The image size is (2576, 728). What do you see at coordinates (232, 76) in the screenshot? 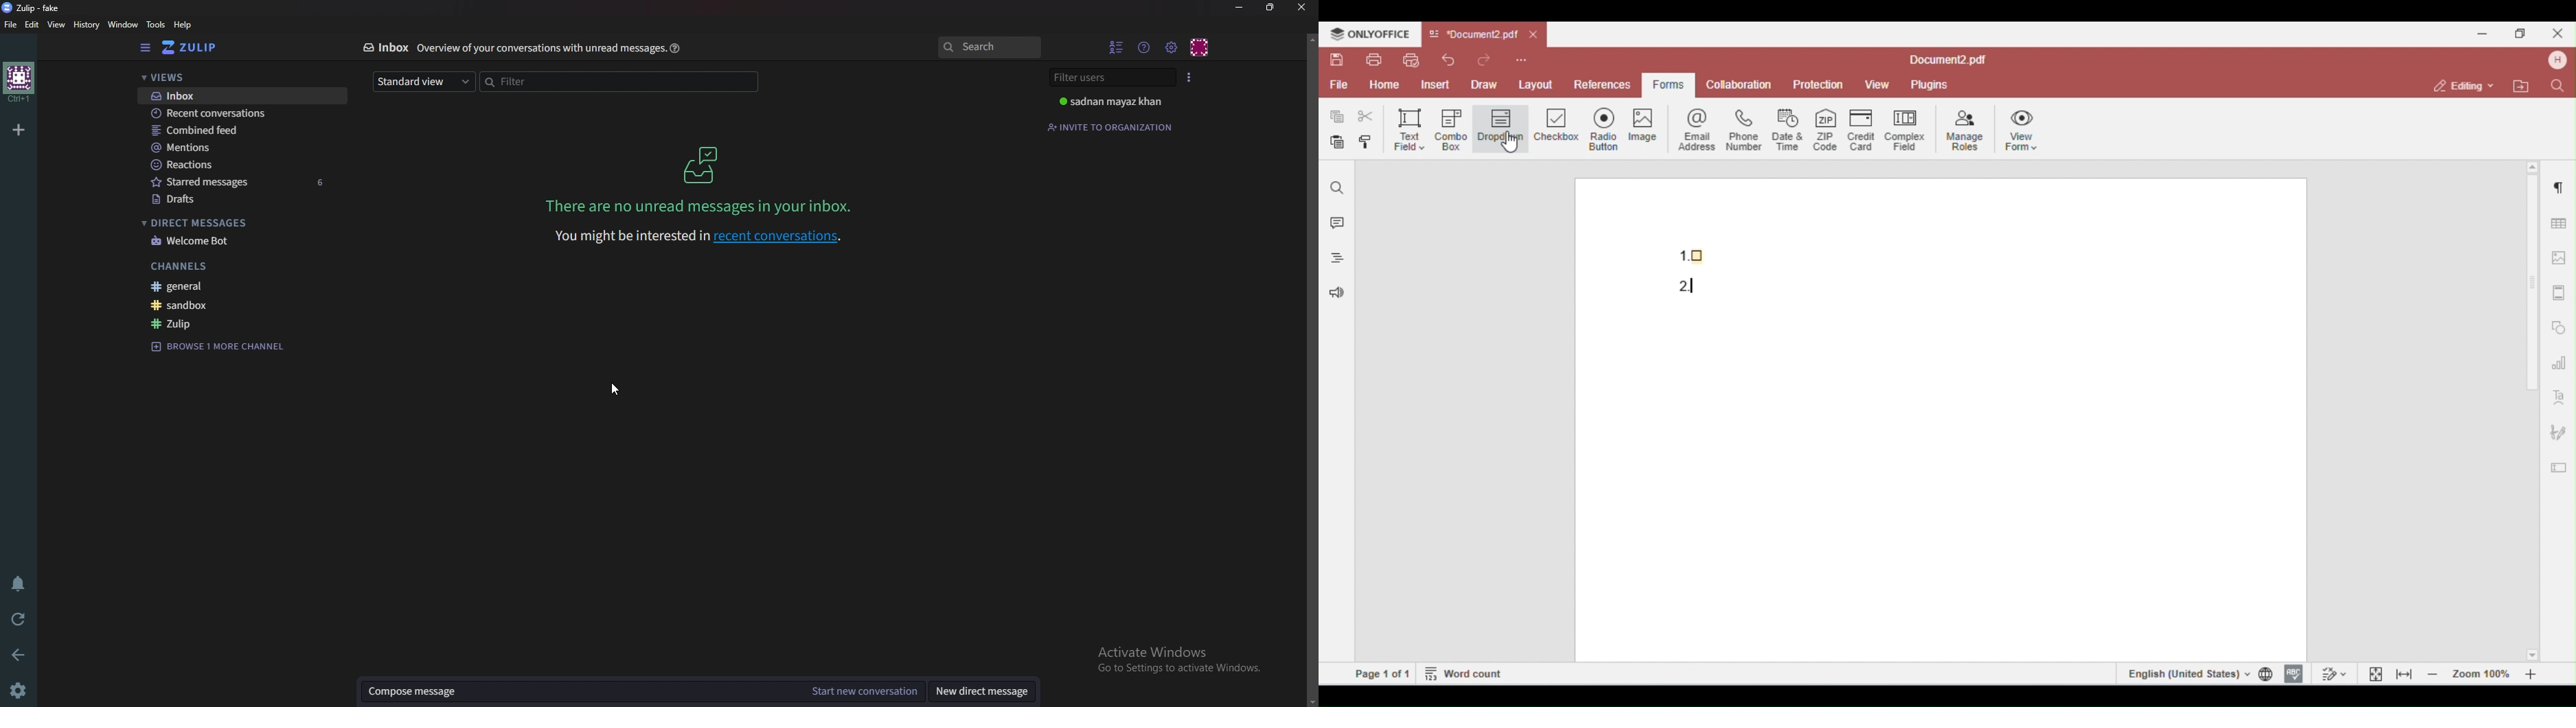
I see `Views` at bounding box center [232, 76].